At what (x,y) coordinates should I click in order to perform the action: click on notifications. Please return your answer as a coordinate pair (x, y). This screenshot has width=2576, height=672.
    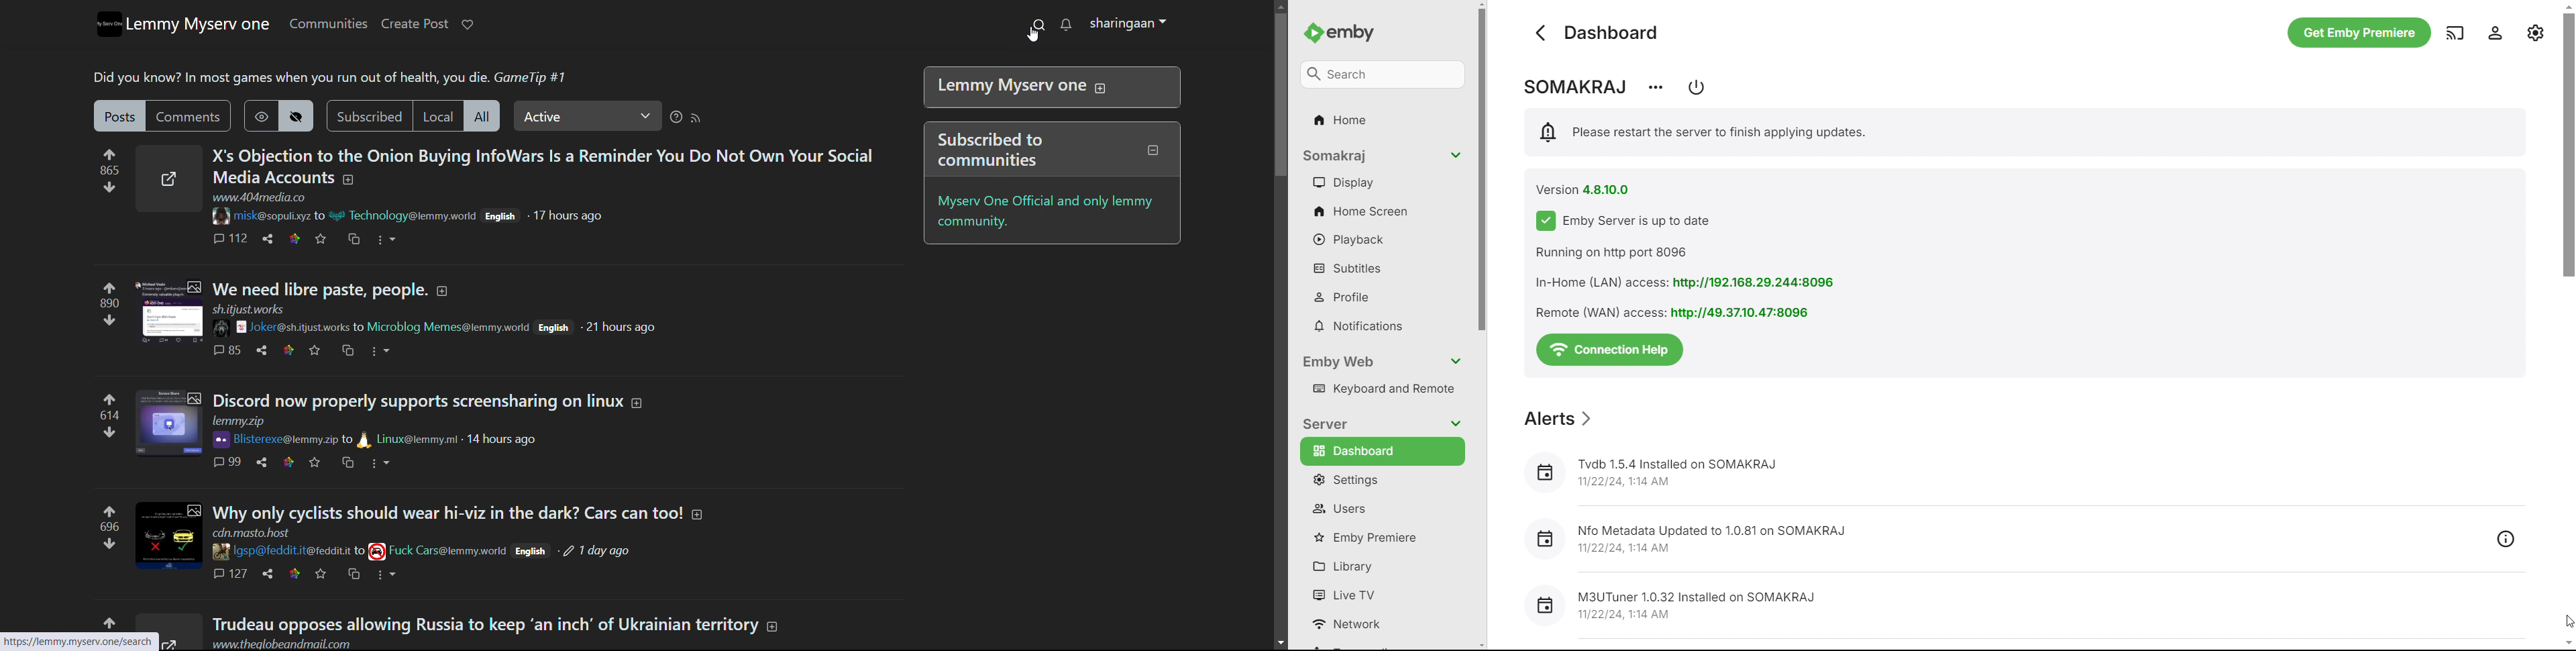
    Looking at the image, I should click on (1382, 325).